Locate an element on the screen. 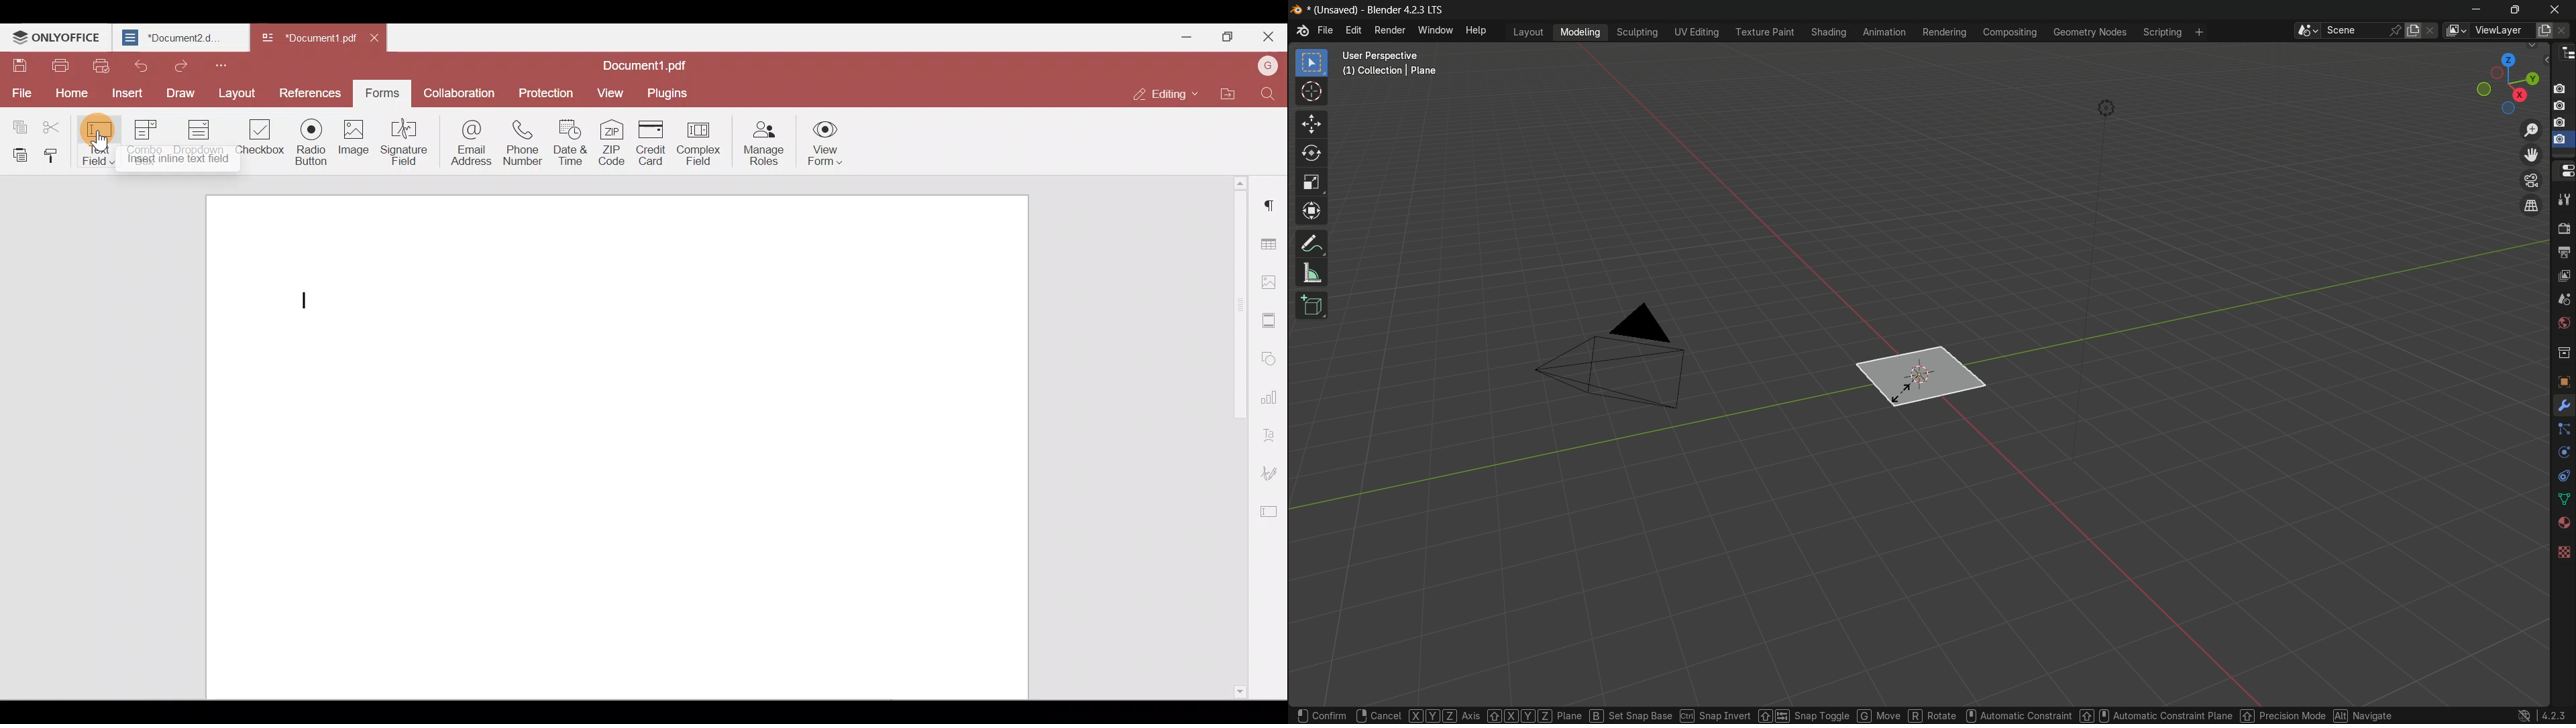 The image size is (2576, 728). Combo box is located at coordinates (148, 140).